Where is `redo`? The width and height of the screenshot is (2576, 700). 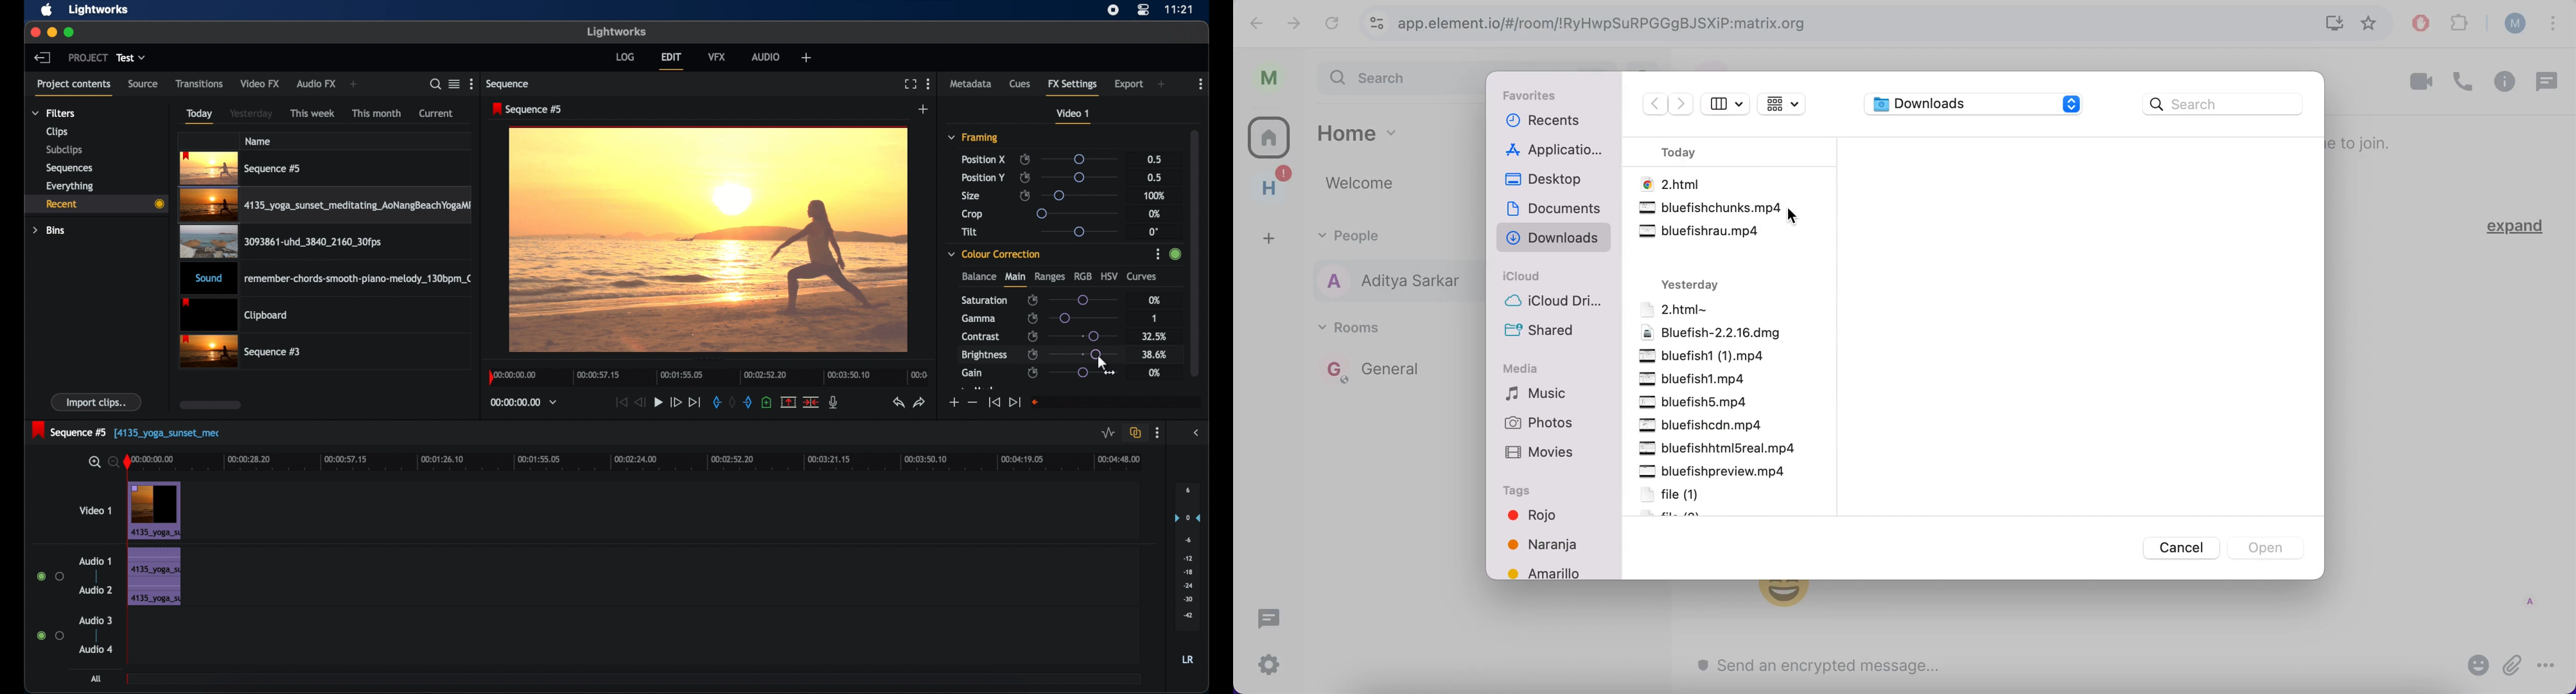
redo is located at coordinates (920, 402).